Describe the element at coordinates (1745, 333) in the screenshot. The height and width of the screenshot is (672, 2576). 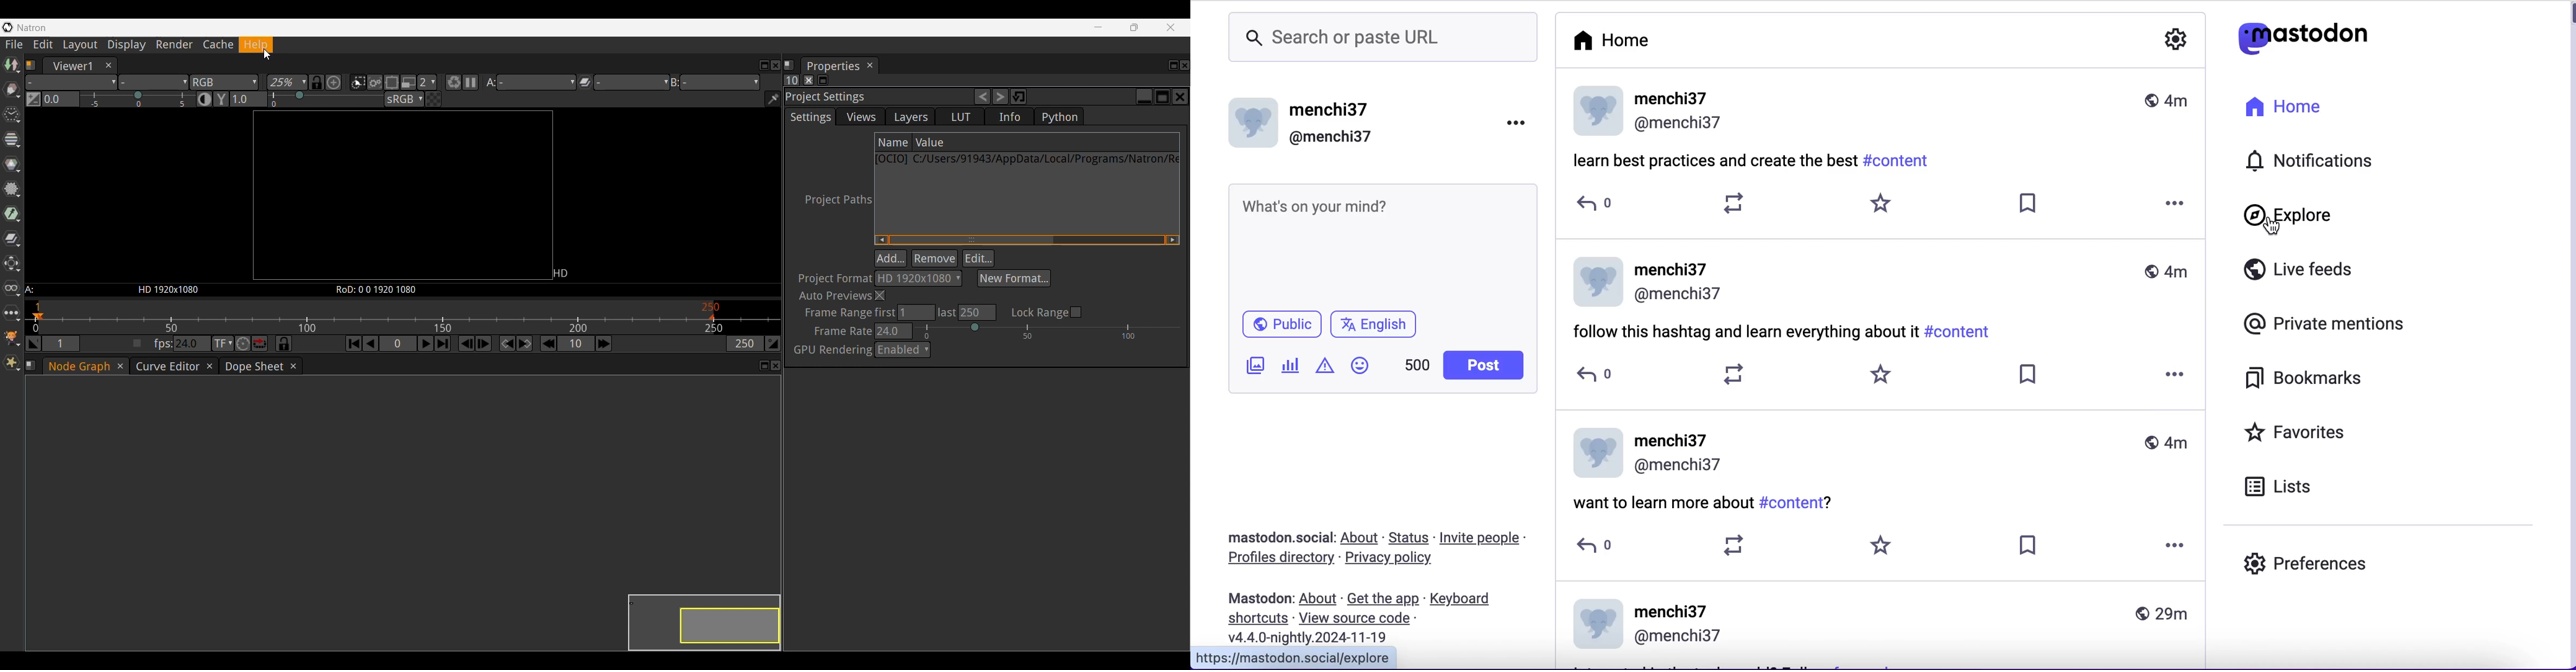
I see `sentence` at that location.